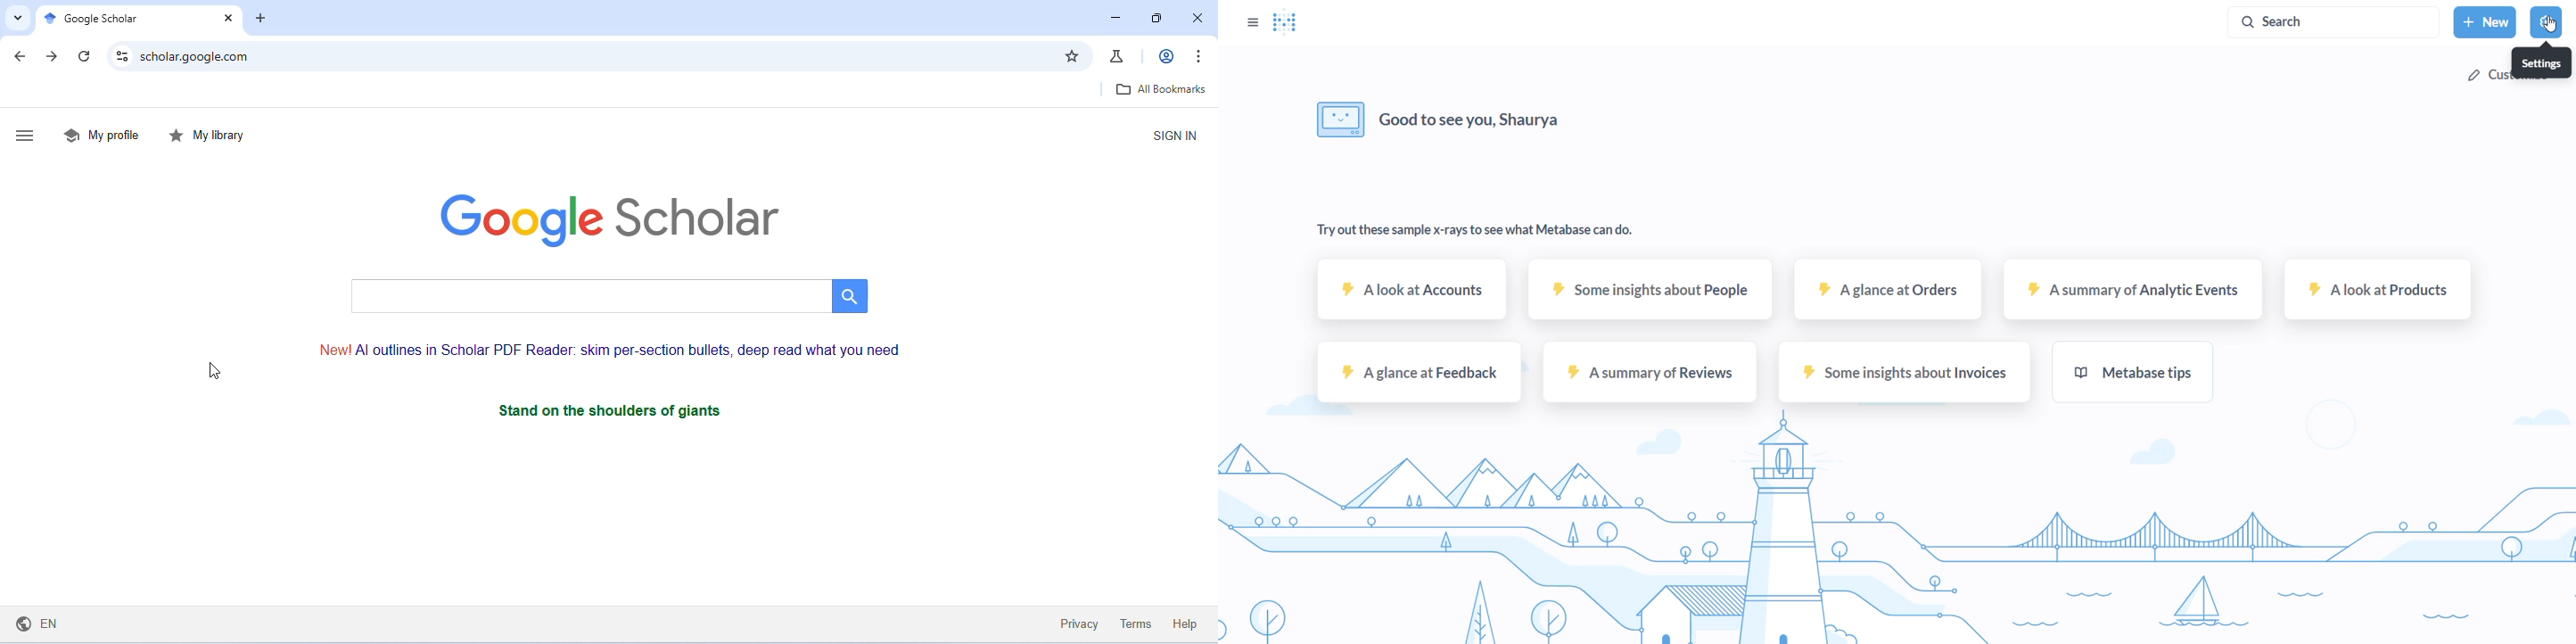 This screenshot has width=2576, height=644. What do you see at coordinates (1159, 89) in the screenshot?
I see `all bookmarks` at bounding box center [1159, 89].